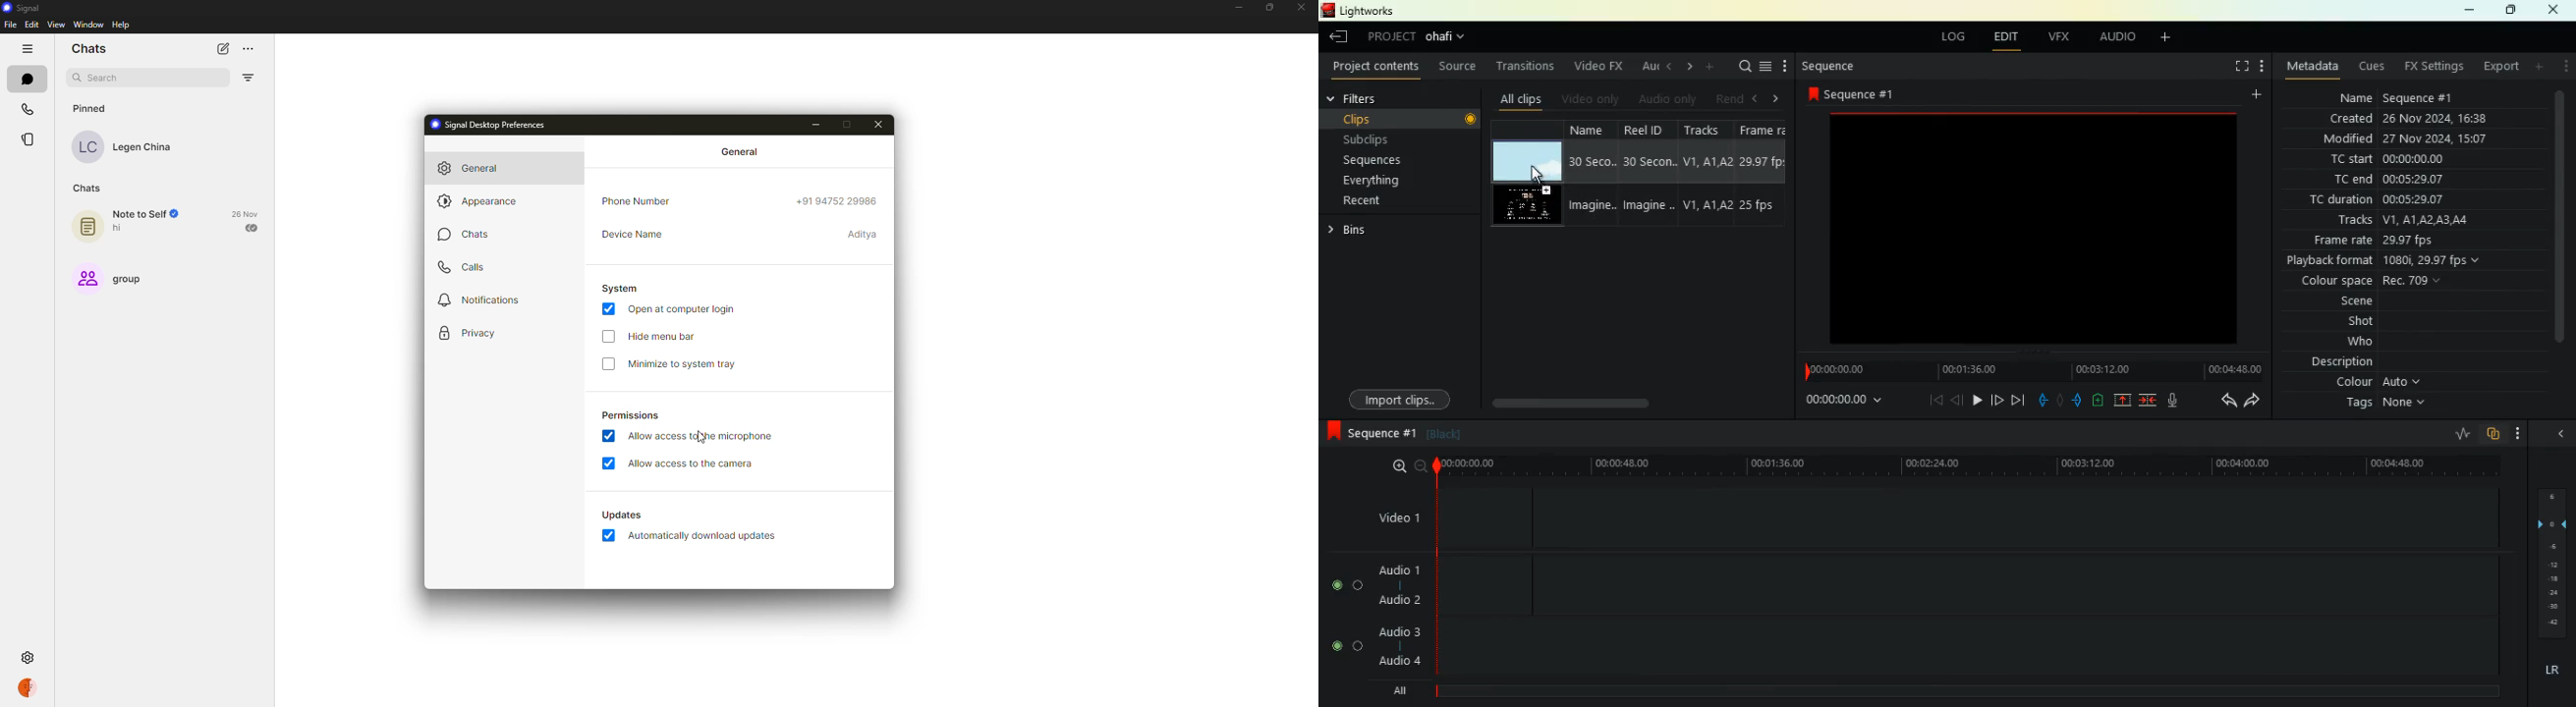  What do you see at coordinates (2329, 261) in the screenshot?
I see `playback format` at bounding box center [2329, 261].